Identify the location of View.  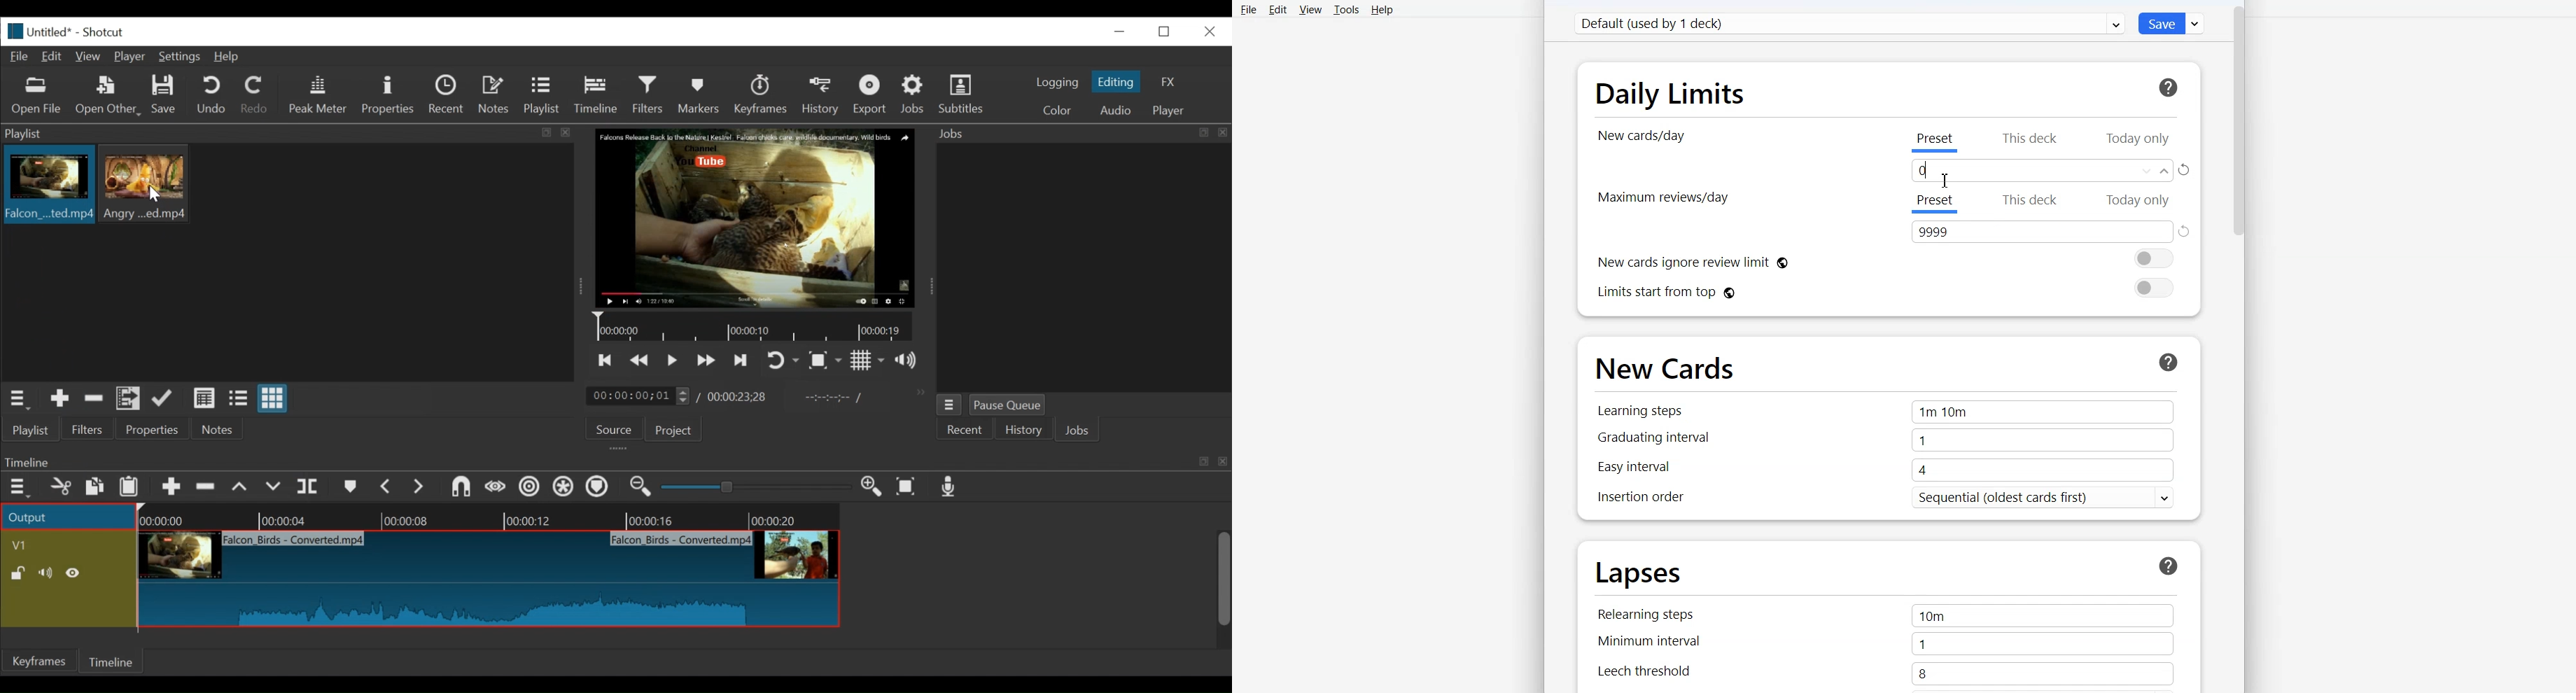
(1310, 10).